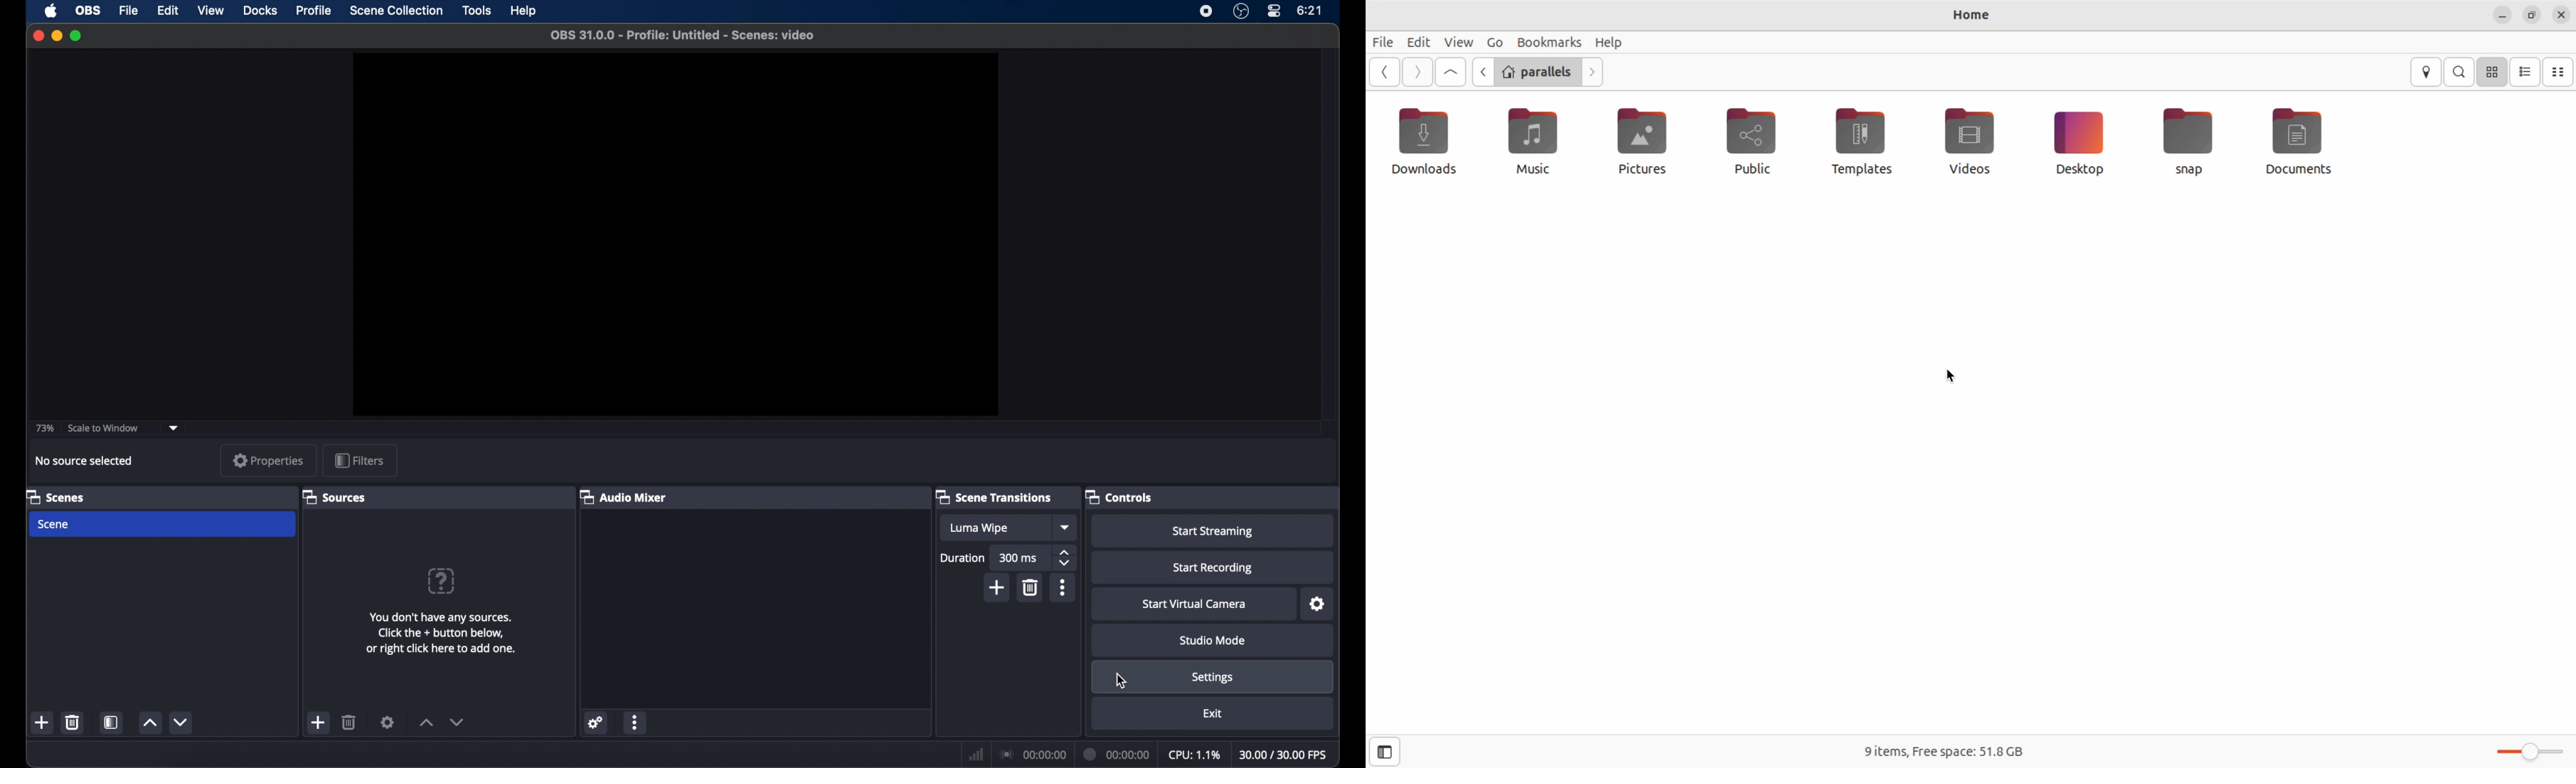 The height and width of the screenshot is (784, 2576). I want to click on resize, so click(2533, 15).